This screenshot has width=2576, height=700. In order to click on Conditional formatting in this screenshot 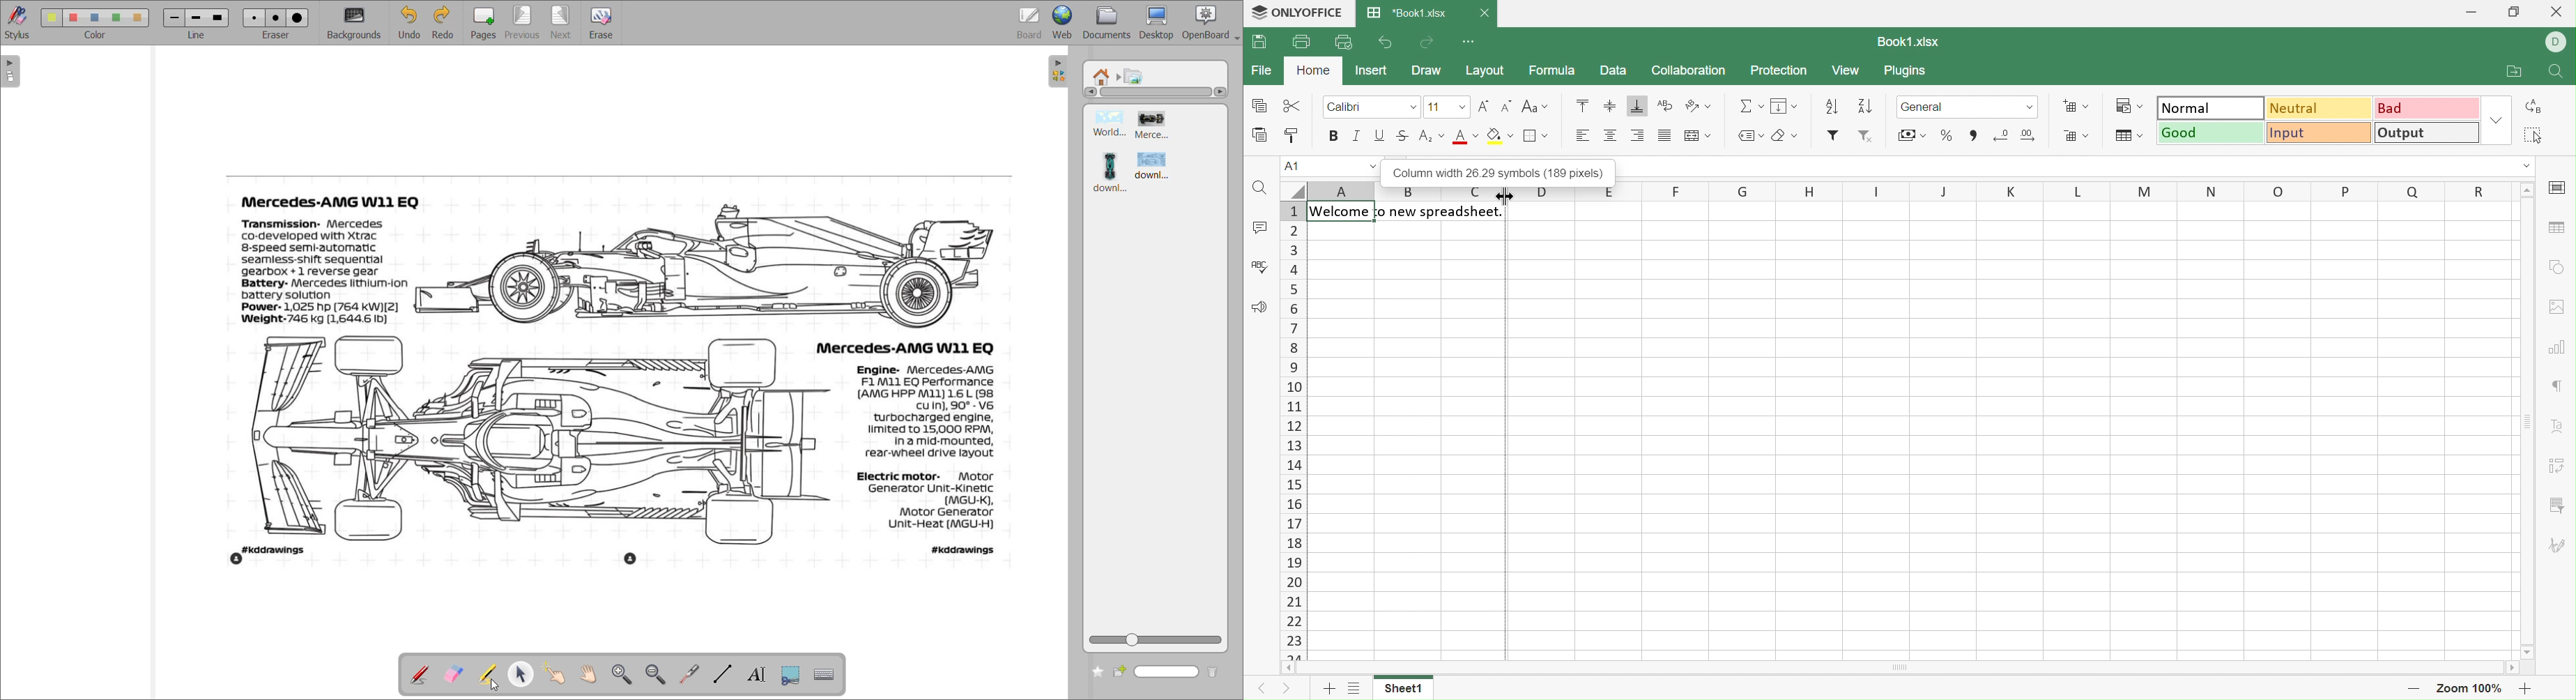, I will do `click(2128, 105)`.